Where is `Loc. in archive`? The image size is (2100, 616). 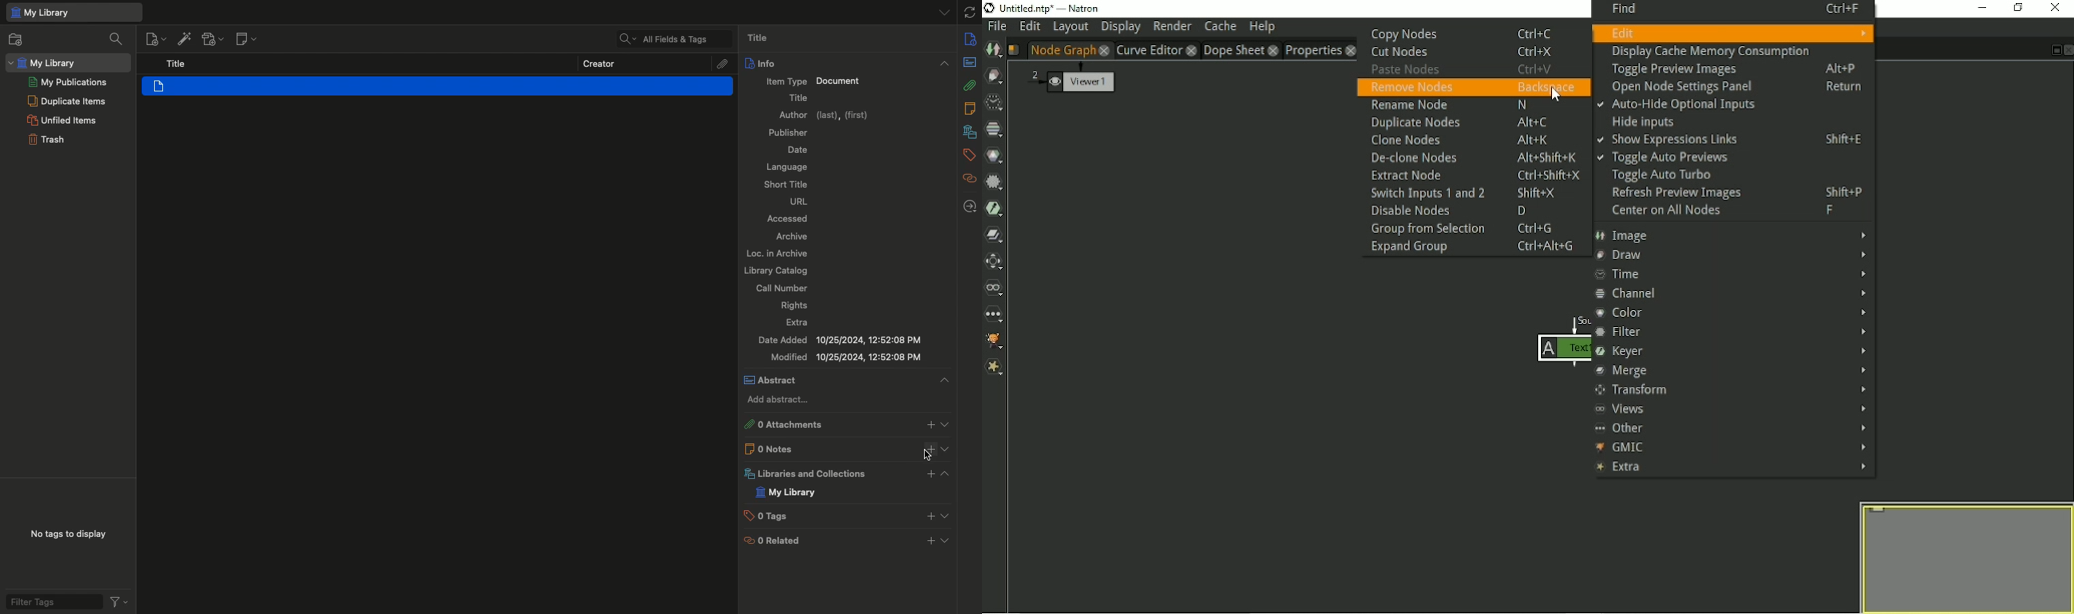 Loc. in archive is located at coordinates (776, 254).